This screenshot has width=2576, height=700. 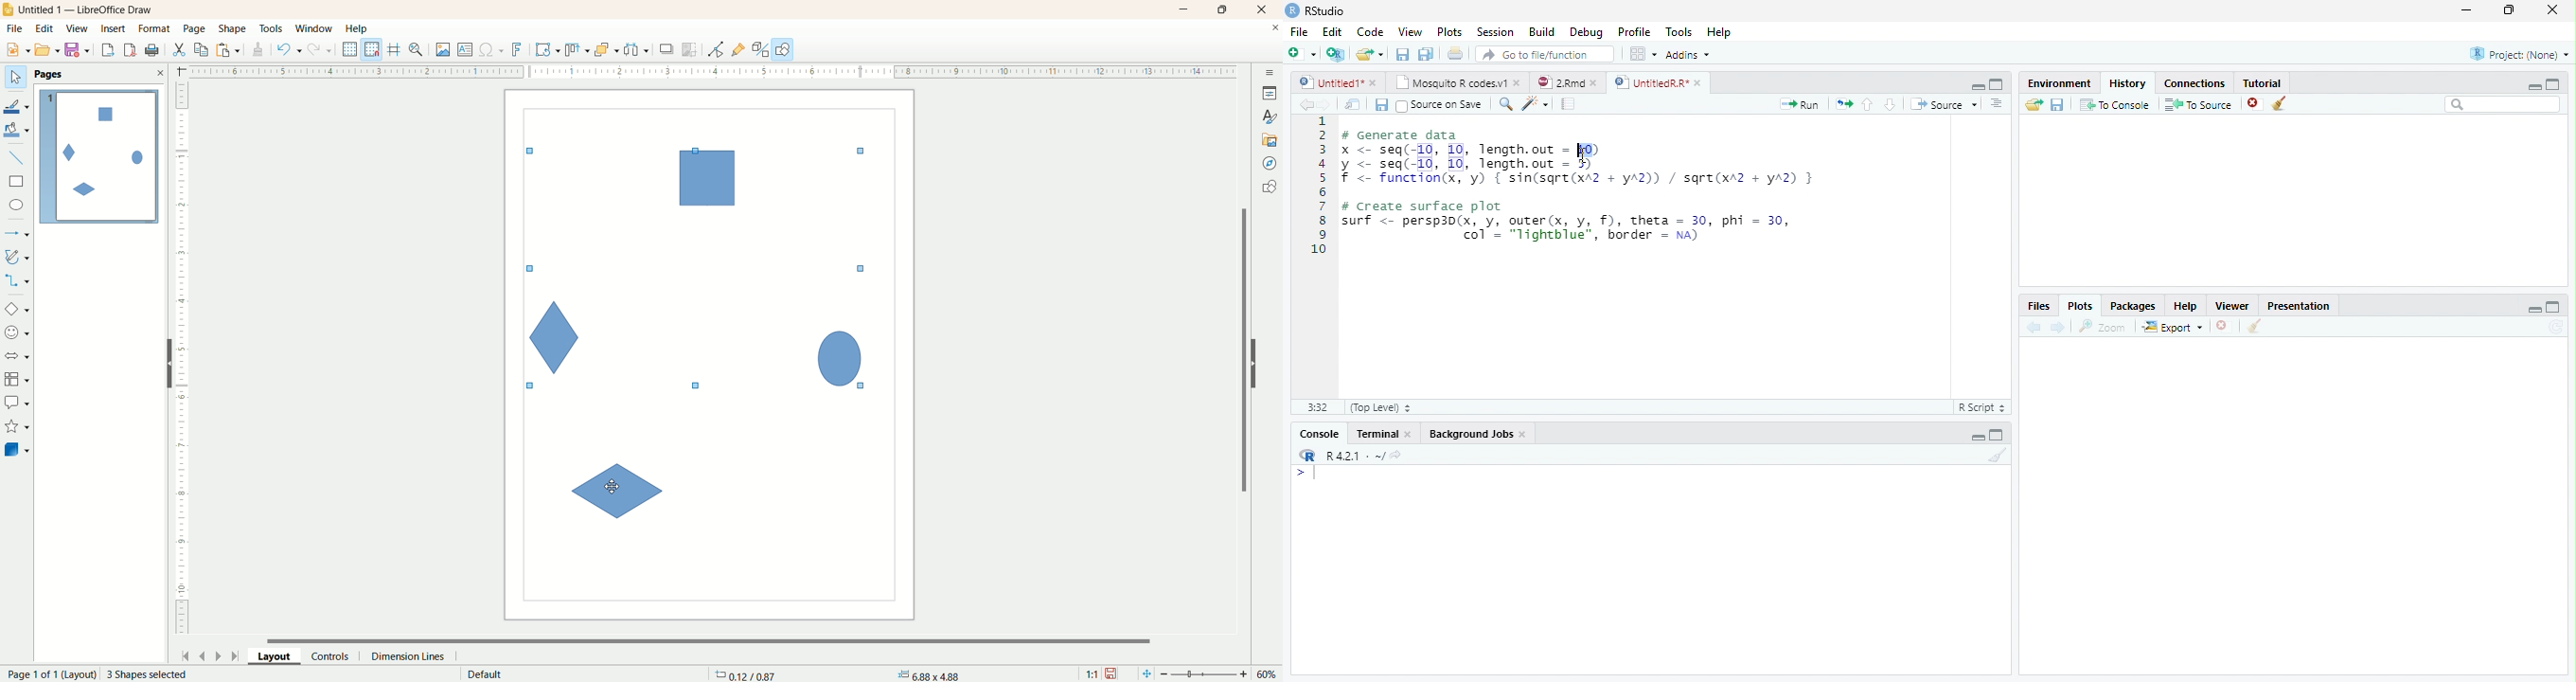 I want to click on Find/replace, so click(x=1504, y=104).